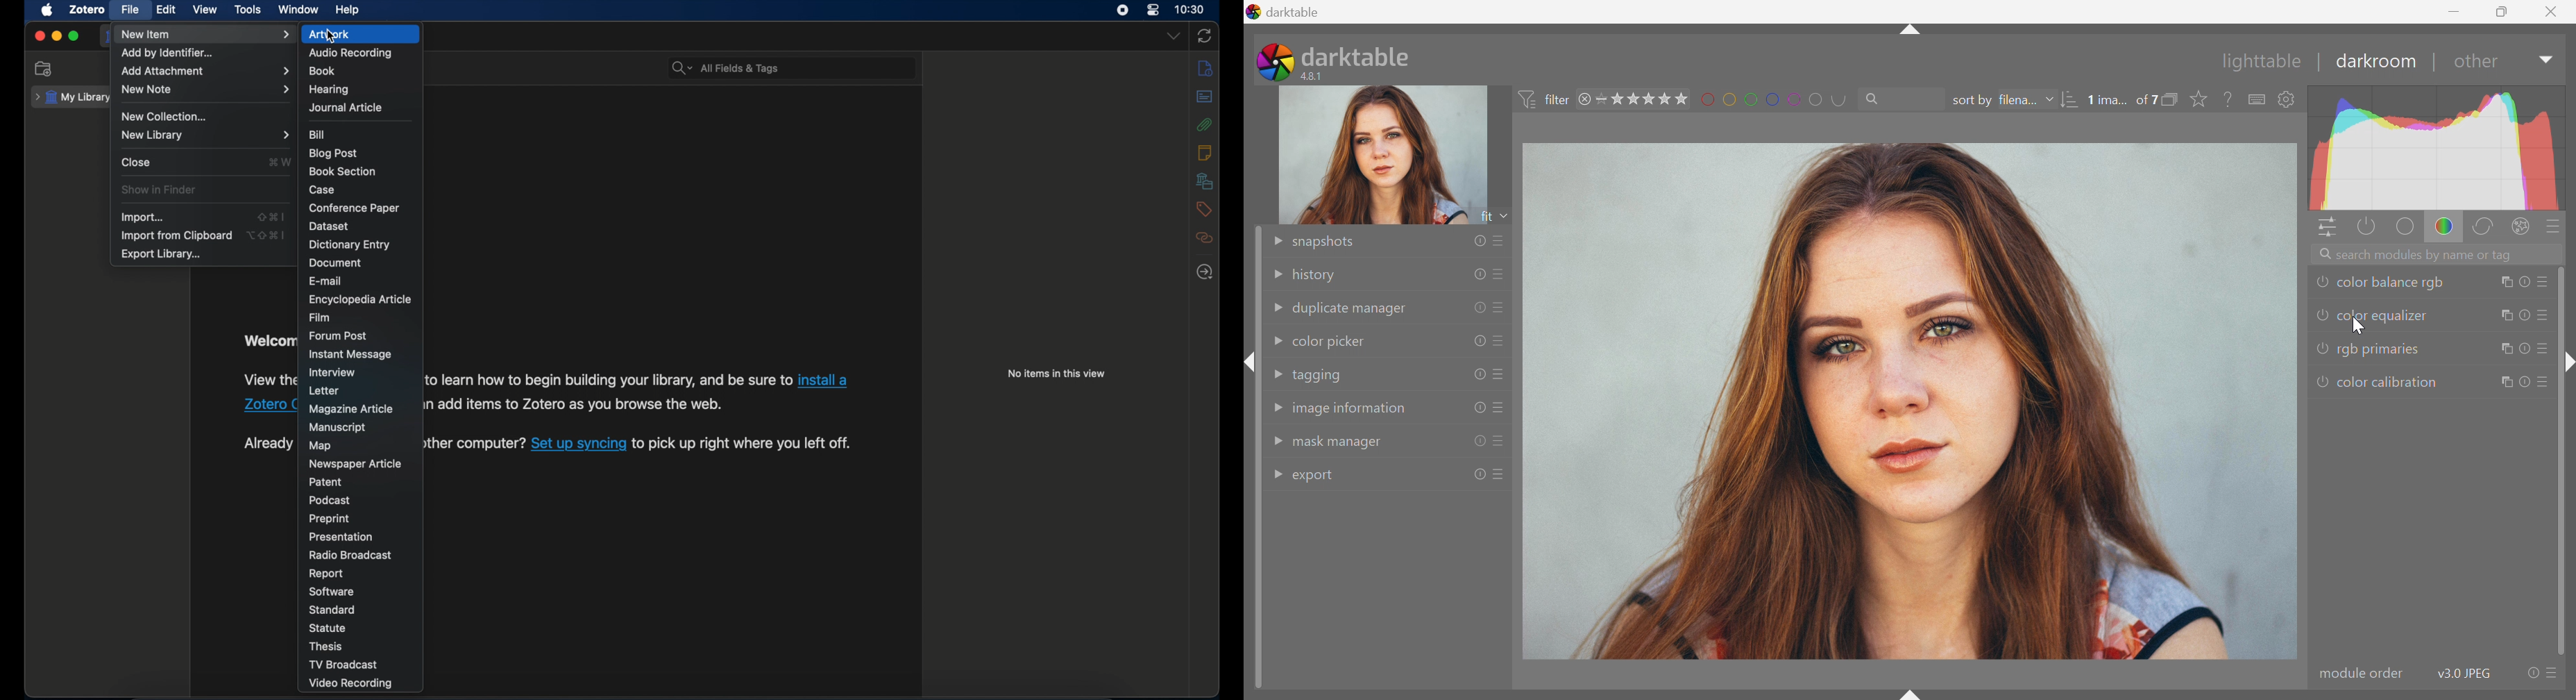 The height and width of the screenshot is (700, 2576). Describe the element at coordinates (1189, 10) in the screenshot. I see `time` at that location.